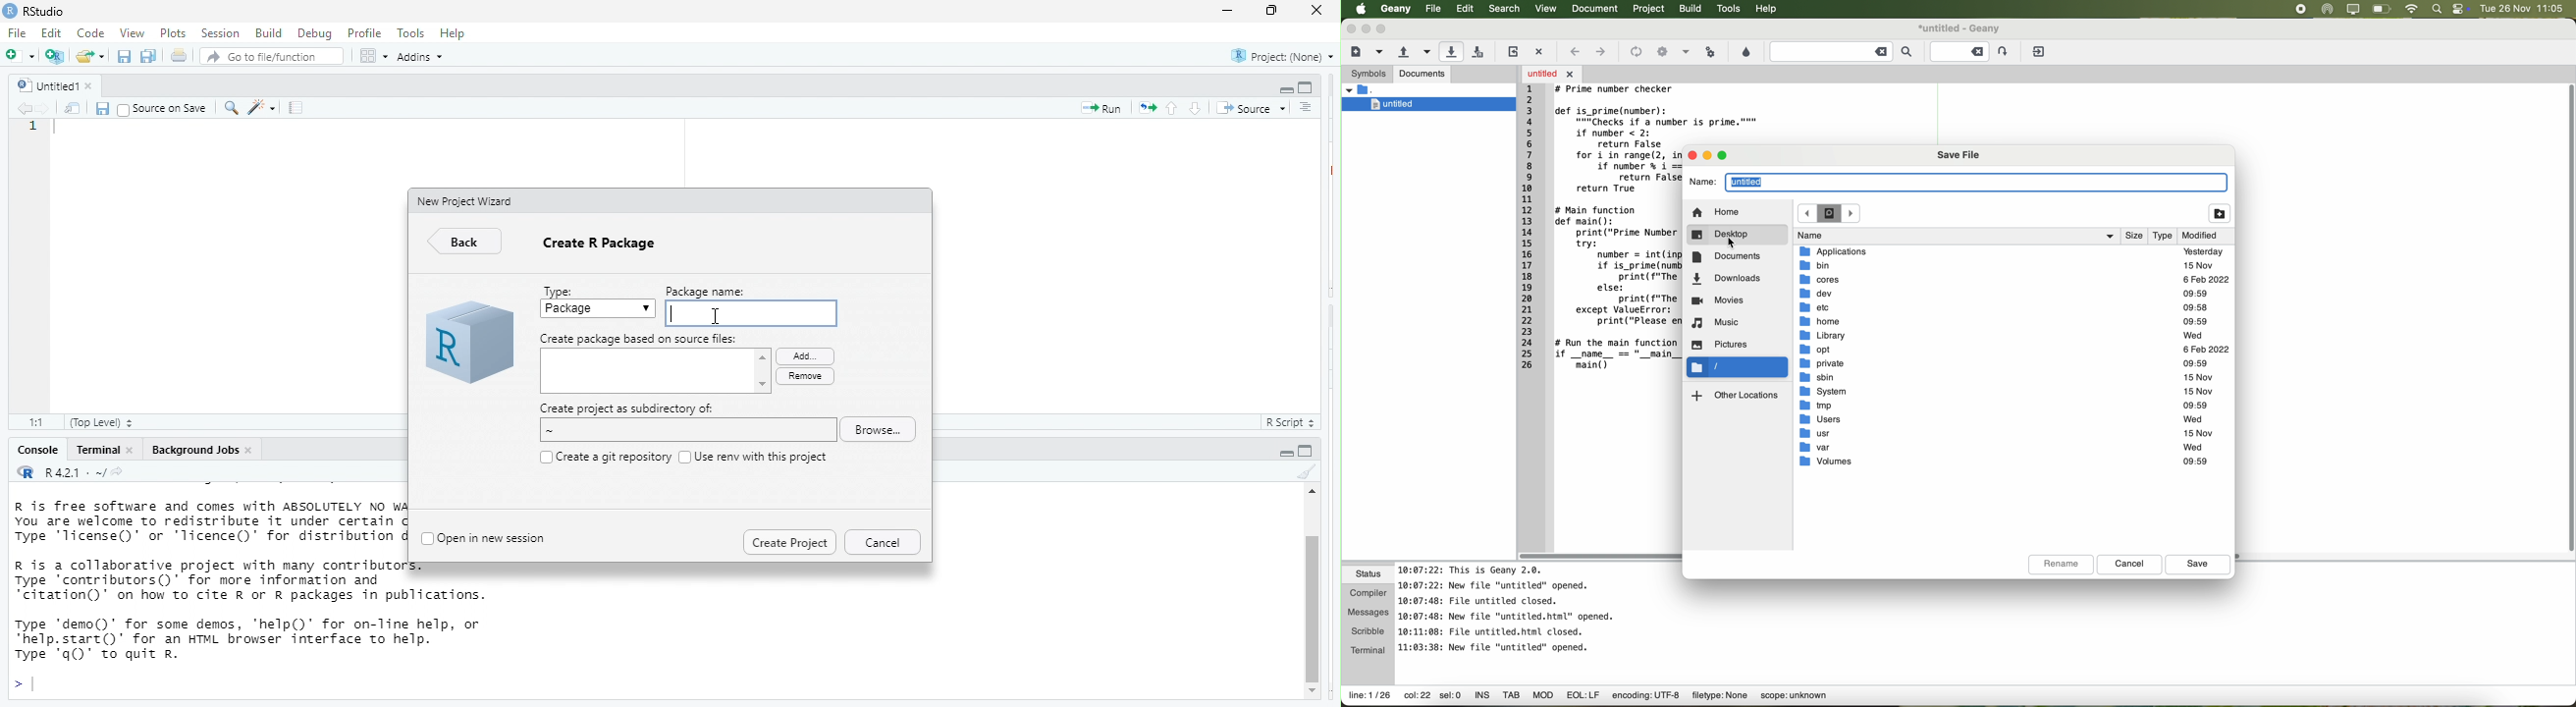  Describe the element at coordinates (2198, 565) in the screenshot. I see `save button` at that location.